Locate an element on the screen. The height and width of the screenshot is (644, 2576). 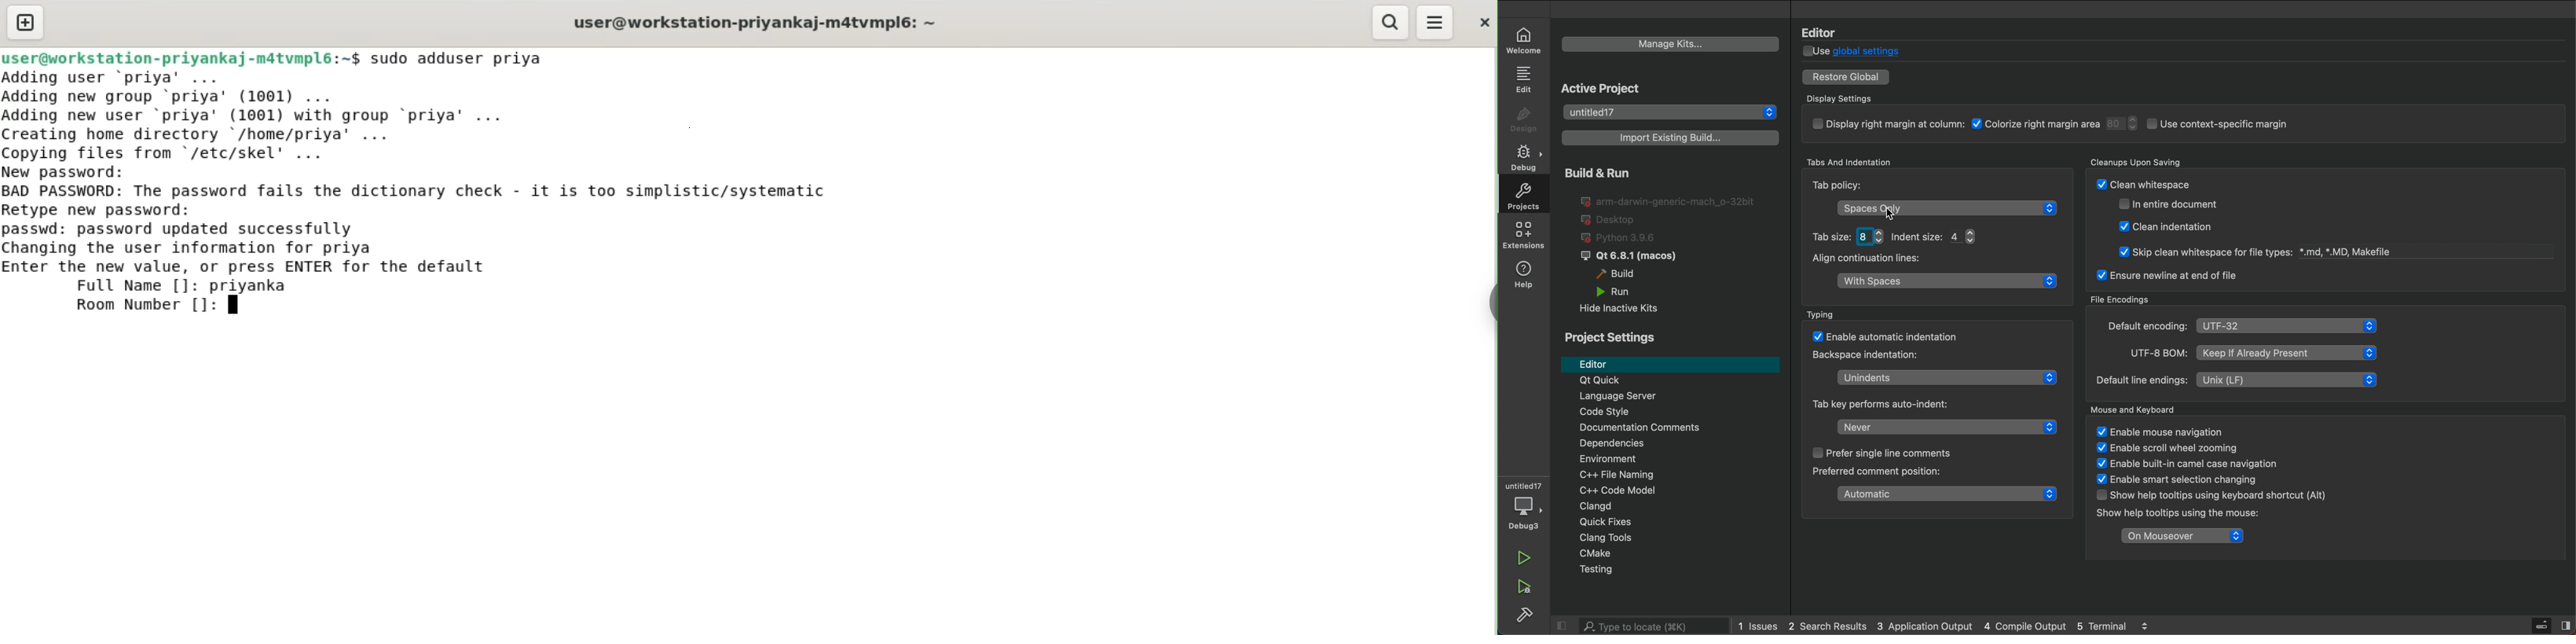
import build is located at coordinates (1671, 138).